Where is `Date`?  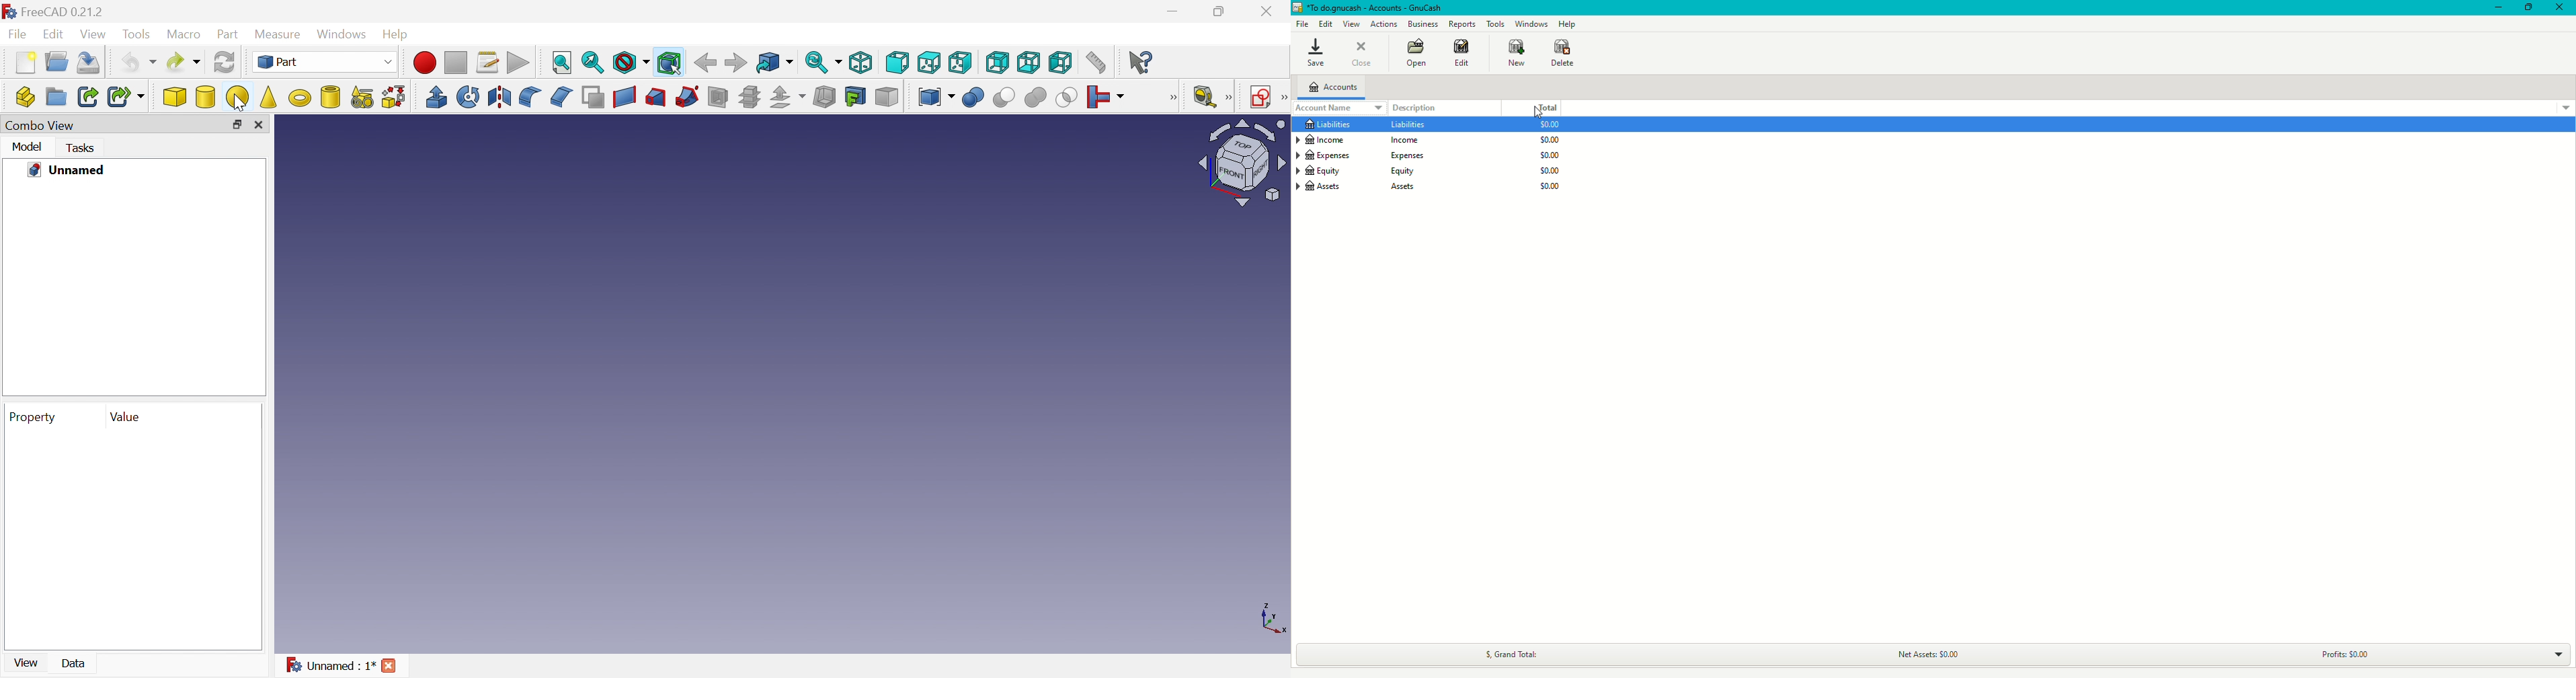 Date is located at coordinates (79, 662).